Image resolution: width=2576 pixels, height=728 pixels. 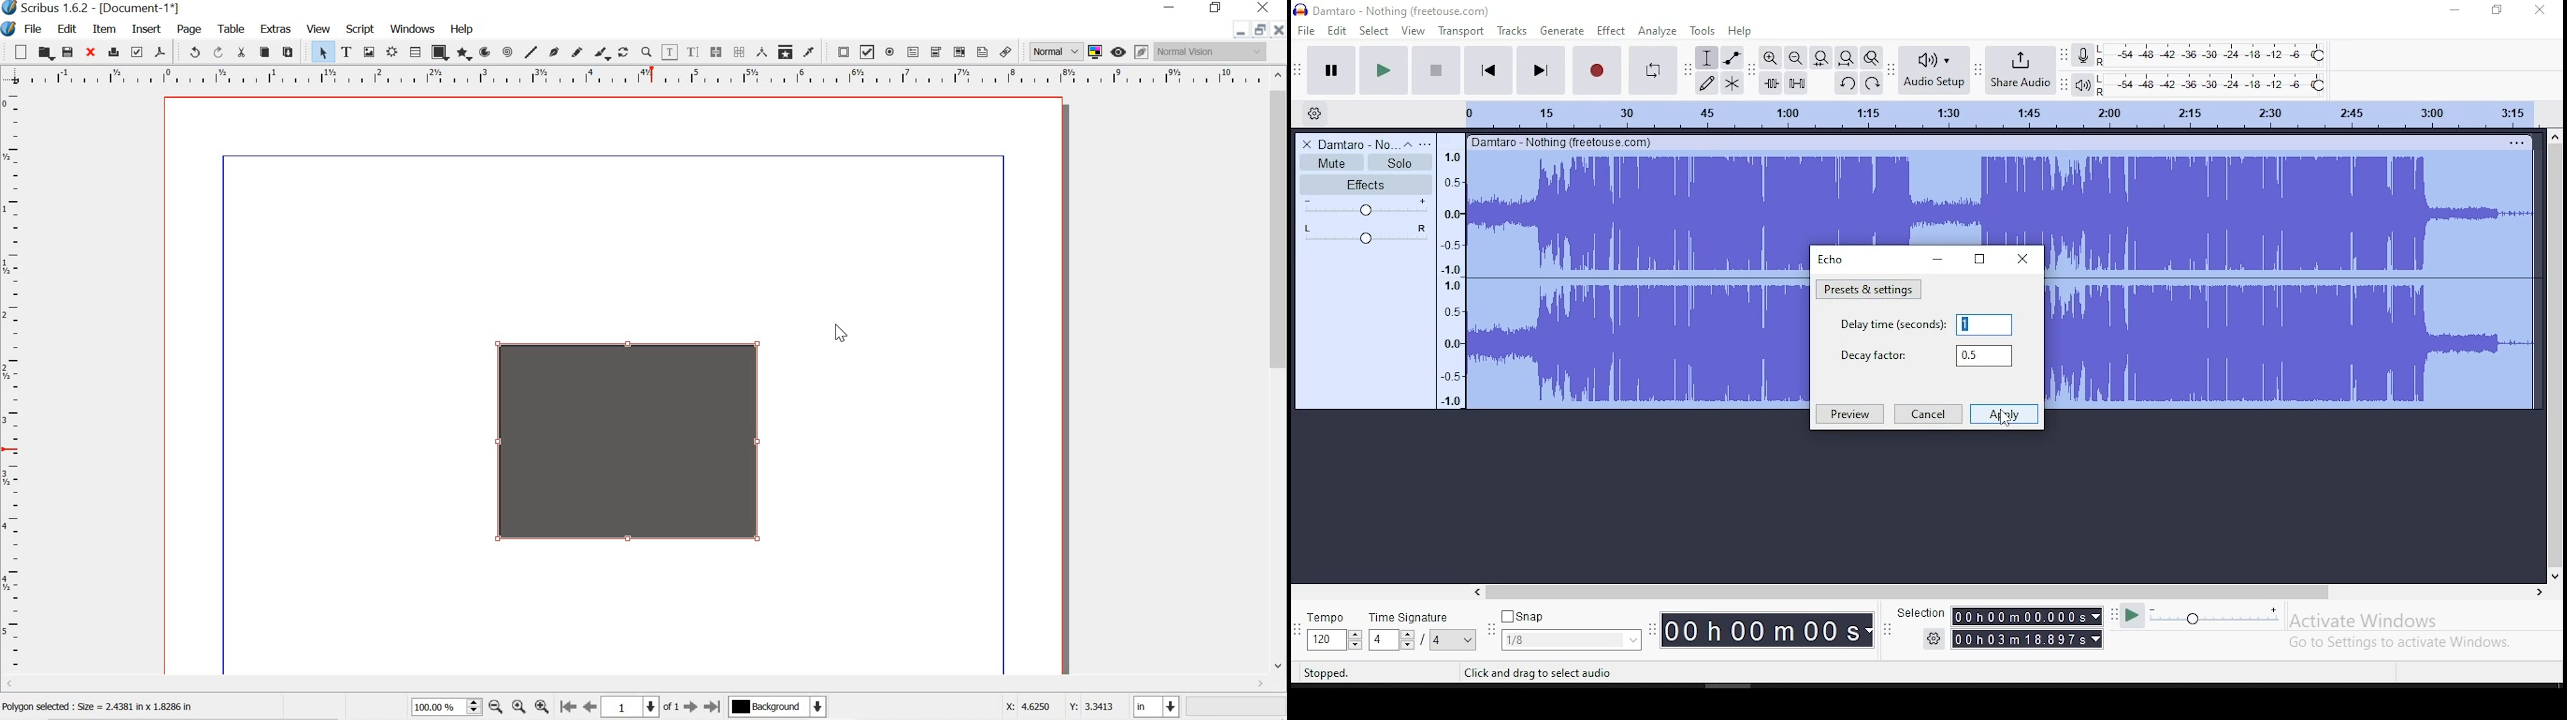 I want to click on x: 4.6250  y:3.3413, so click(x=1059, y=706).